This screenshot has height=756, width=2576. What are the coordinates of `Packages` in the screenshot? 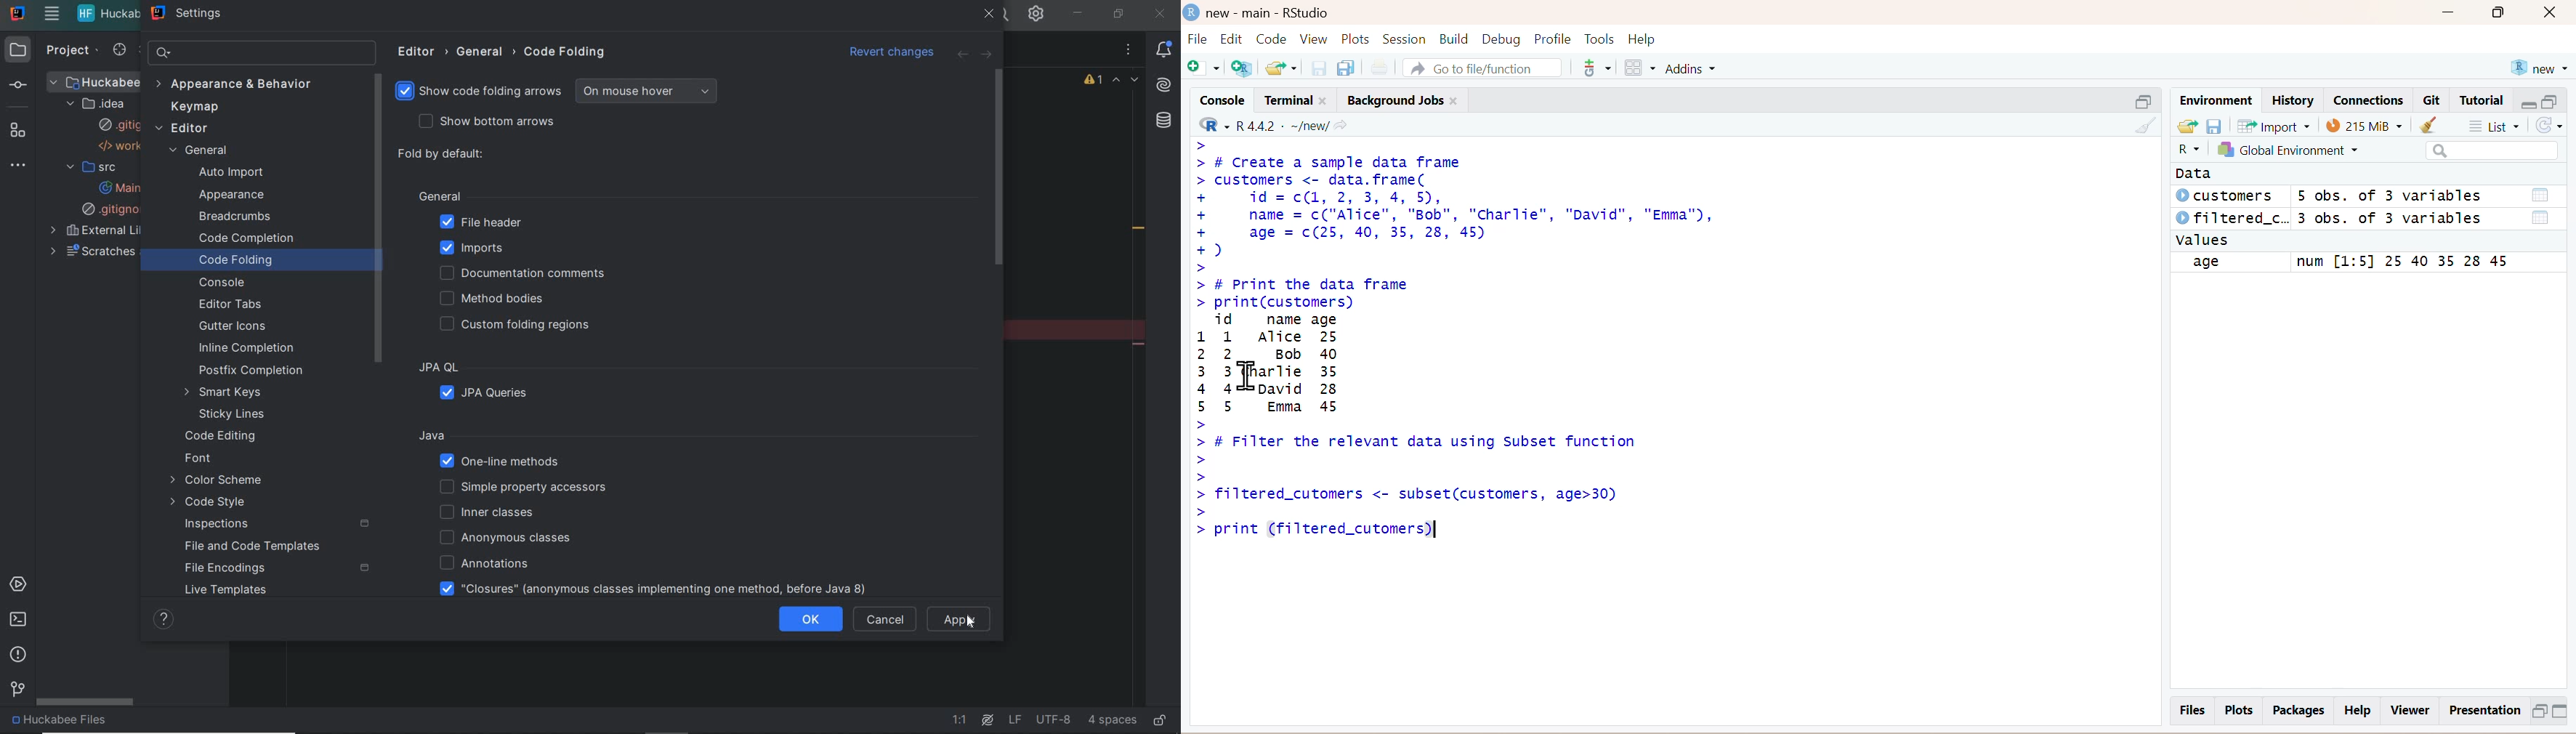 It's located at (2296, 710).